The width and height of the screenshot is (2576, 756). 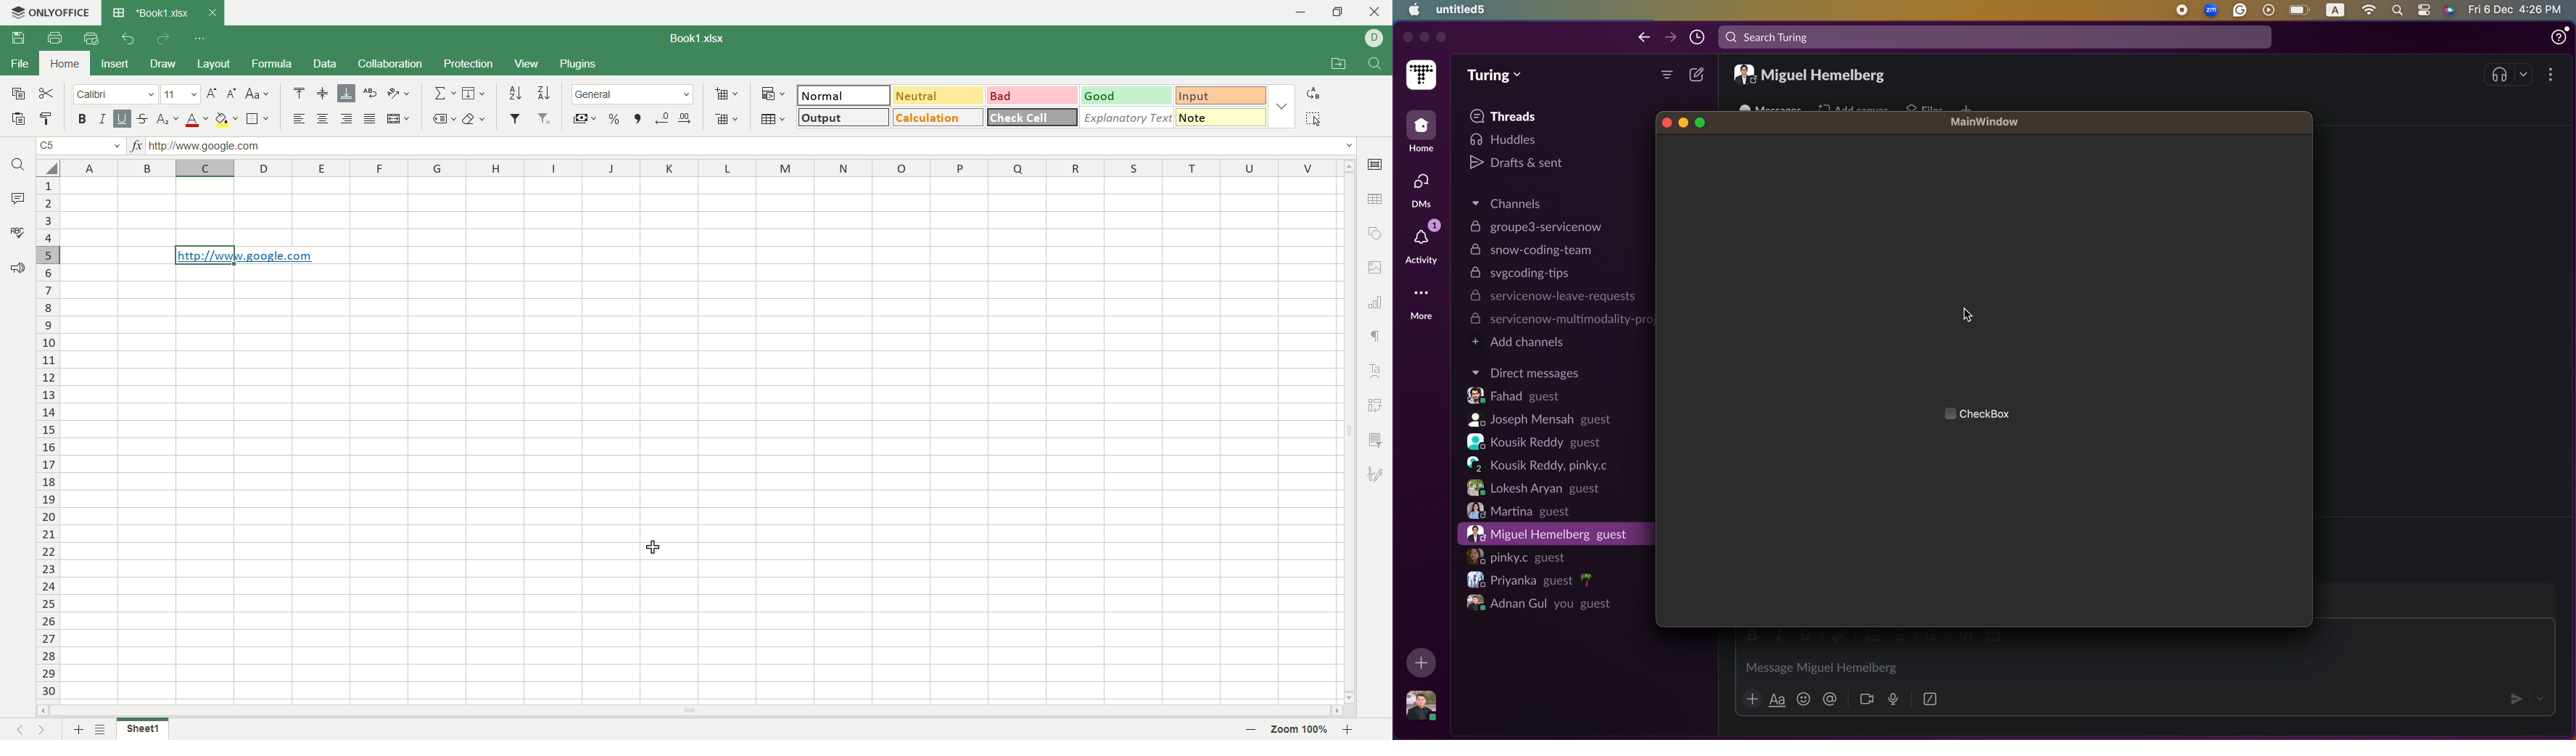 I want to click on subscript/superscript, so click(x=168, y=120).